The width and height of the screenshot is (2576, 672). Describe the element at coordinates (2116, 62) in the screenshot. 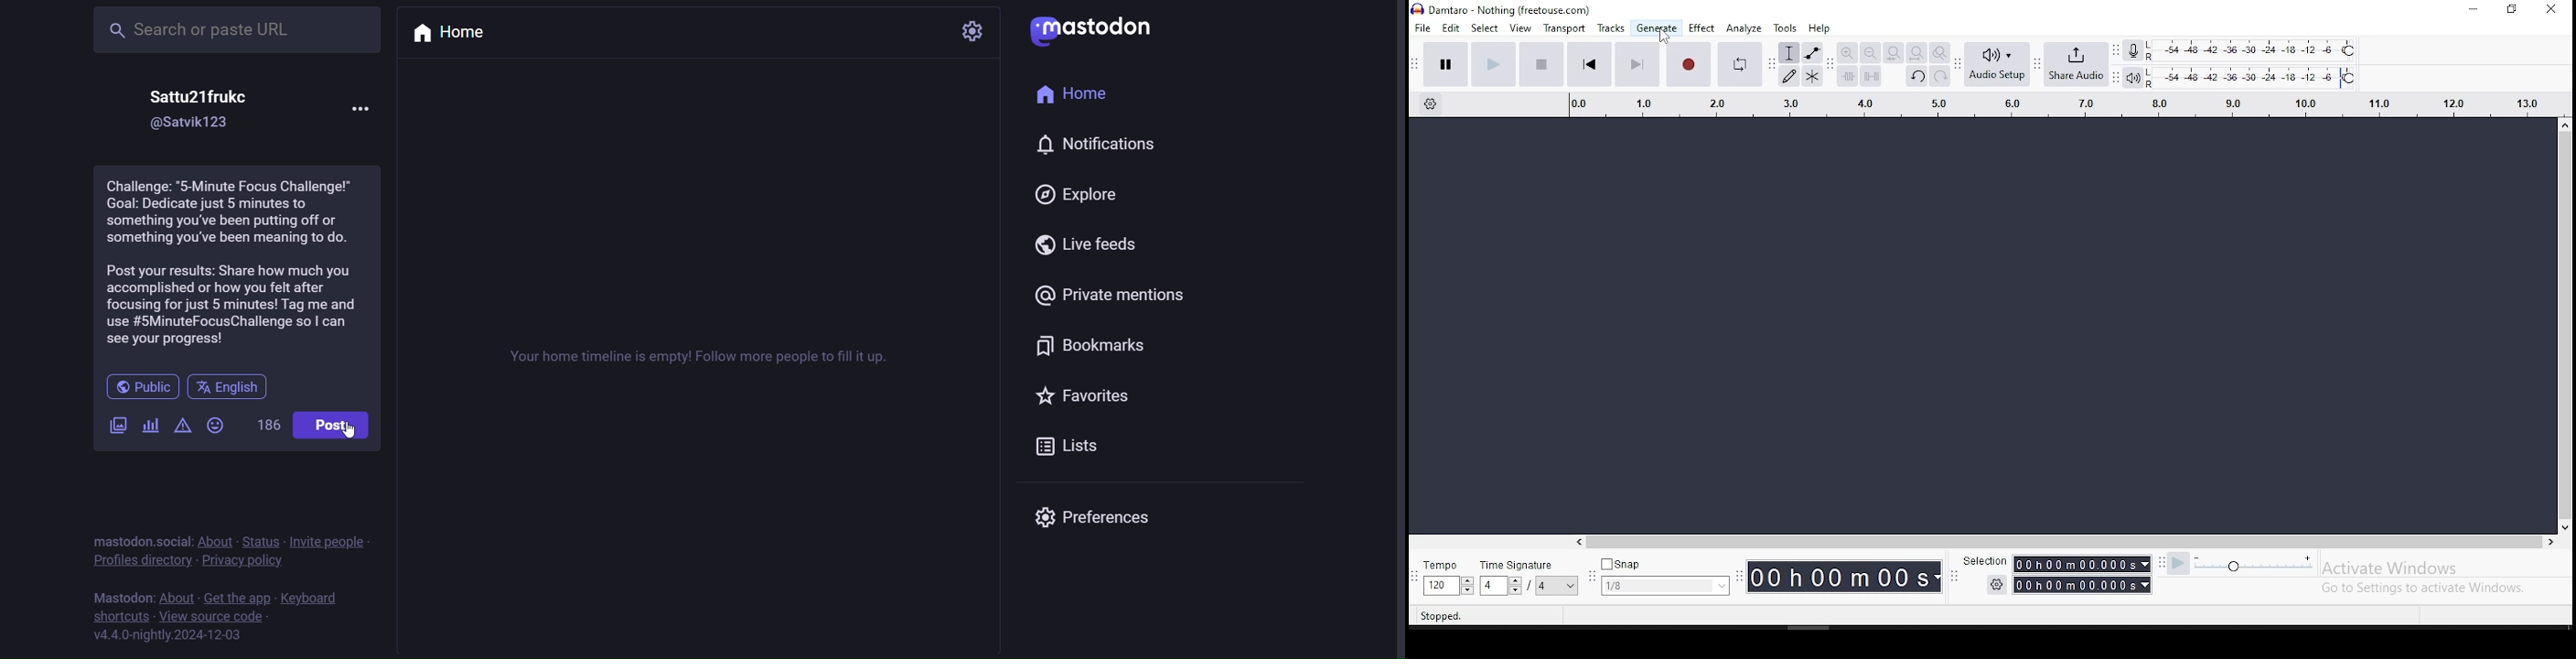

I see `open menu` at that location.